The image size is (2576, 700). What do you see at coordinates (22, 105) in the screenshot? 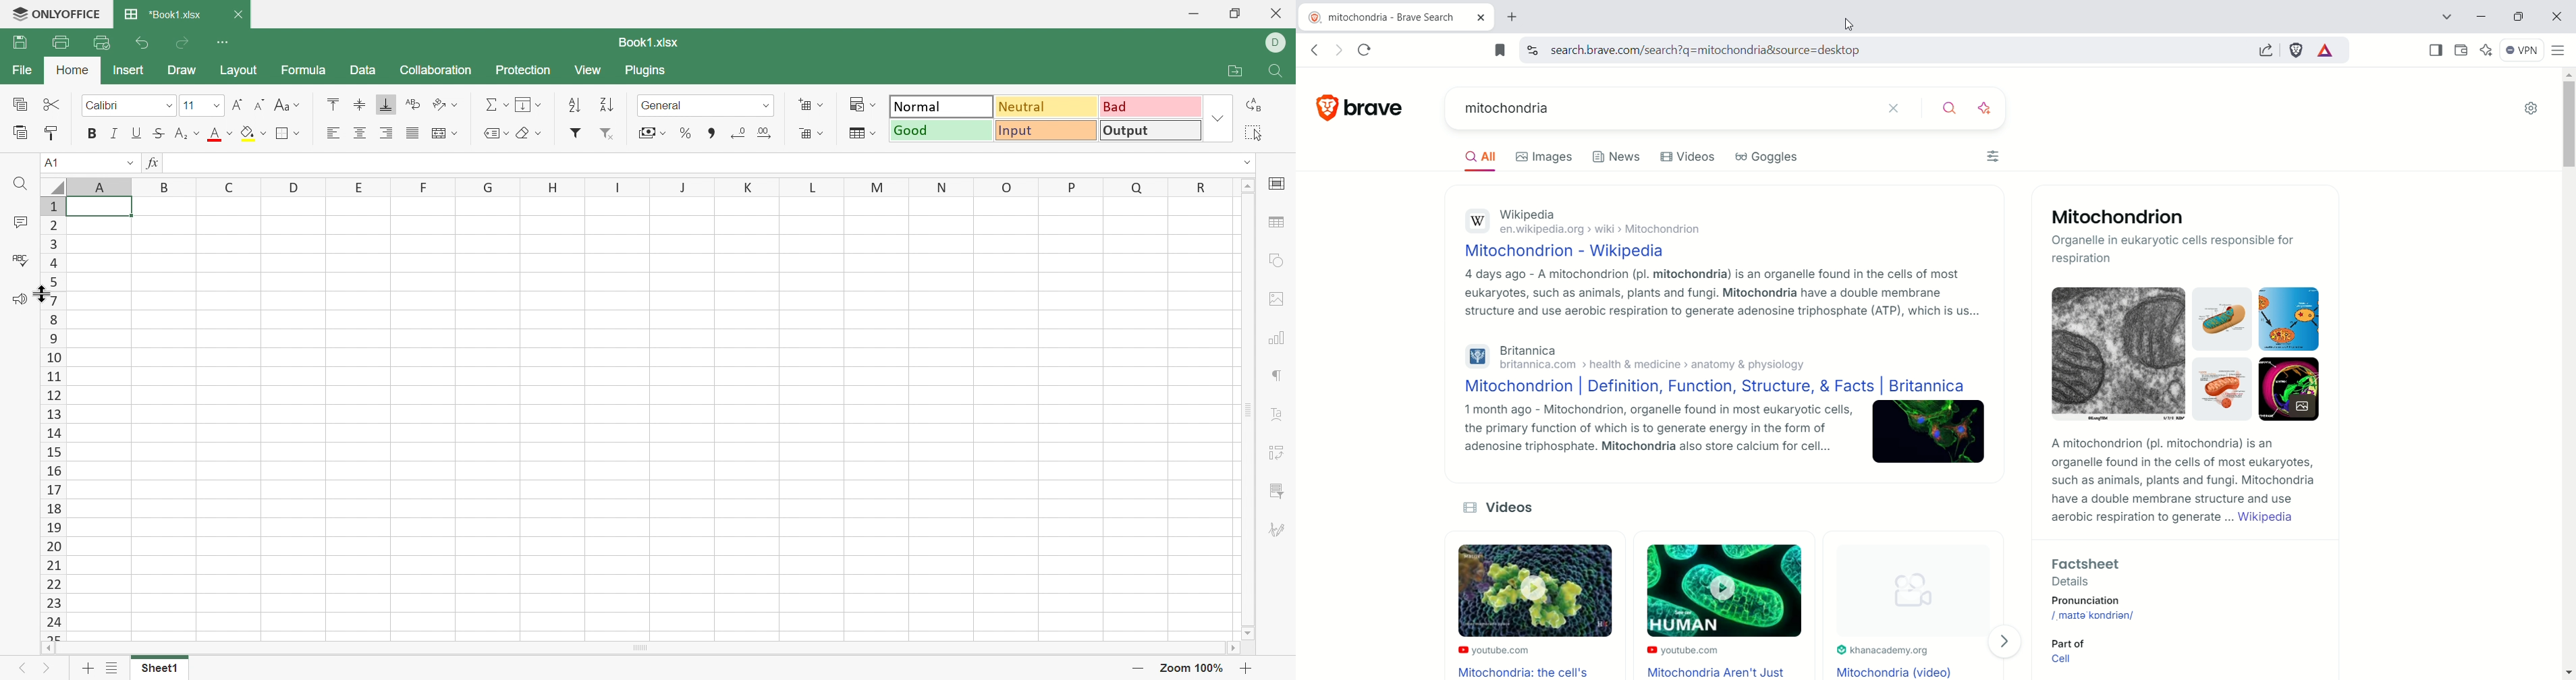
I see `Copy` at bounding box center [22, 105].